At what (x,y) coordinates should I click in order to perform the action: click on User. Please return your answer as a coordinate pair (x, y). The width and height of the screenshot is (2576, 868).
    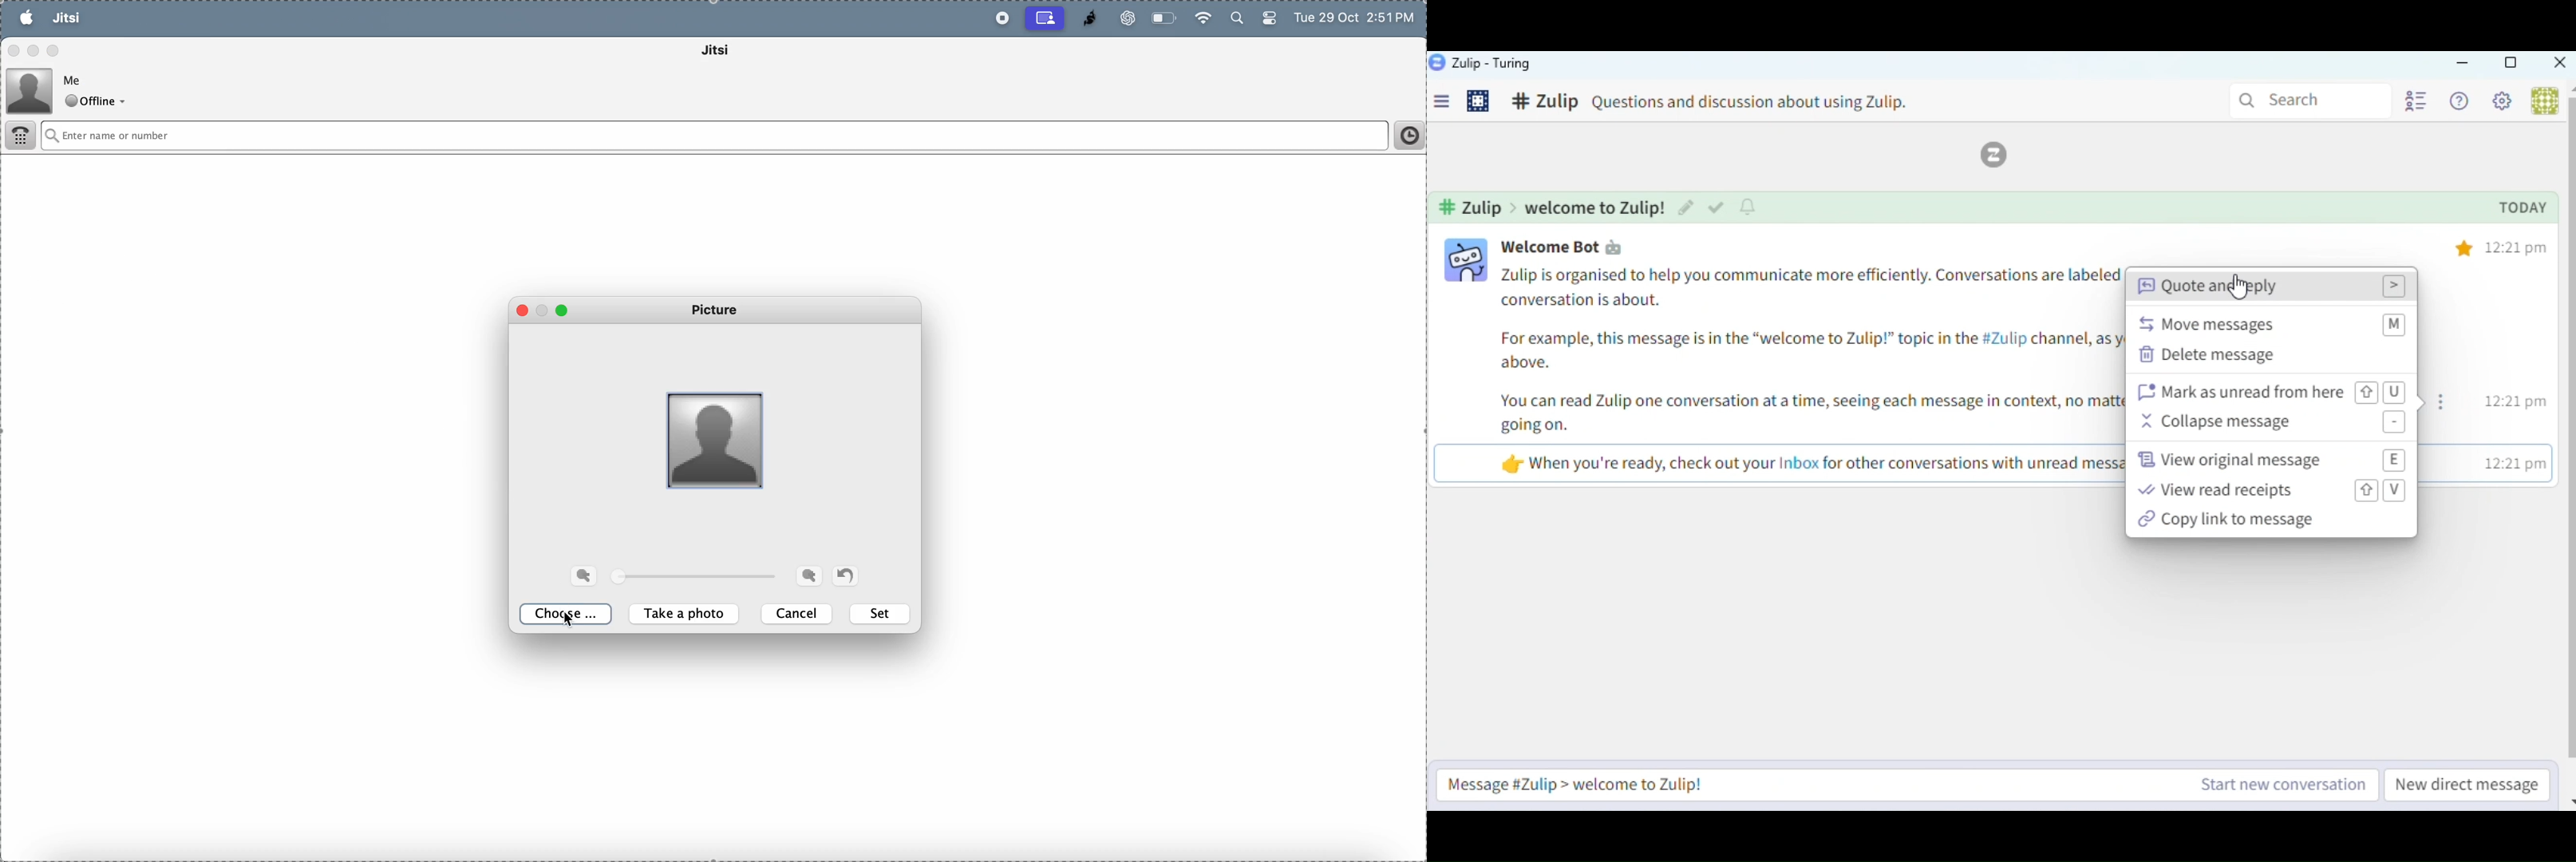
    Looking at the image, I should click on (2542, 101).